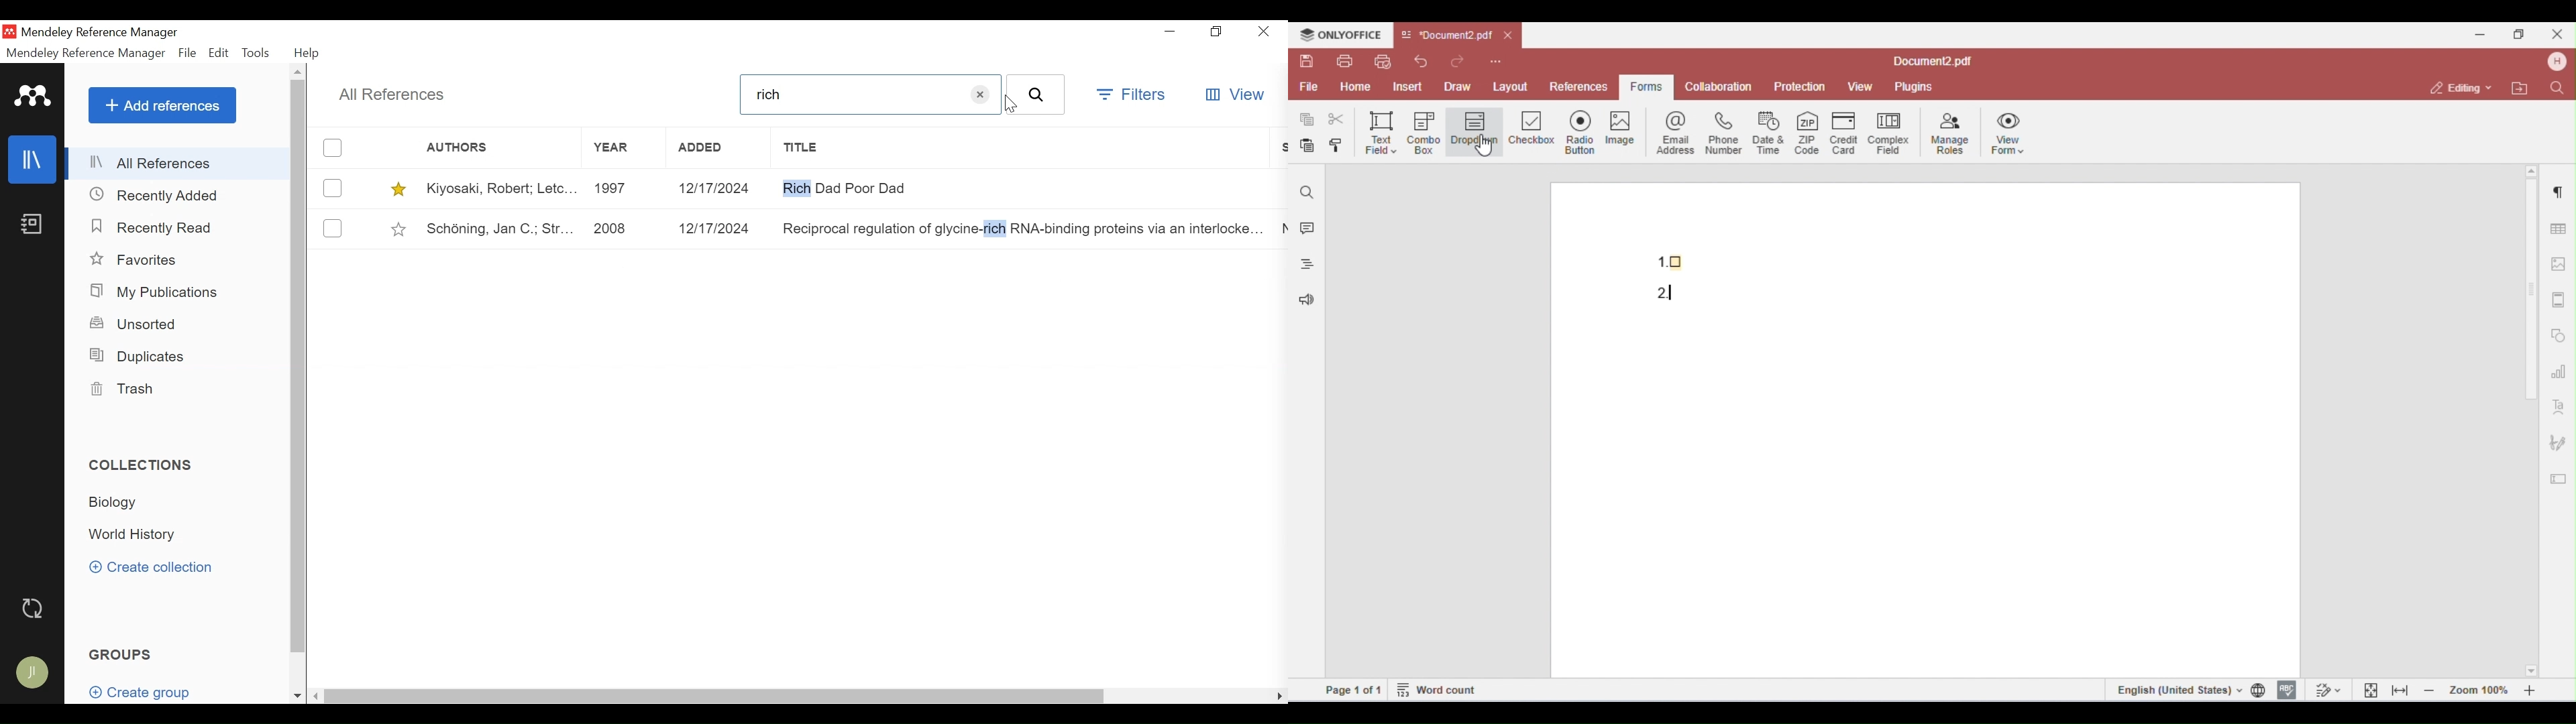 The image size is (2576, 728). I want to click on clear search, so click(980, 95).